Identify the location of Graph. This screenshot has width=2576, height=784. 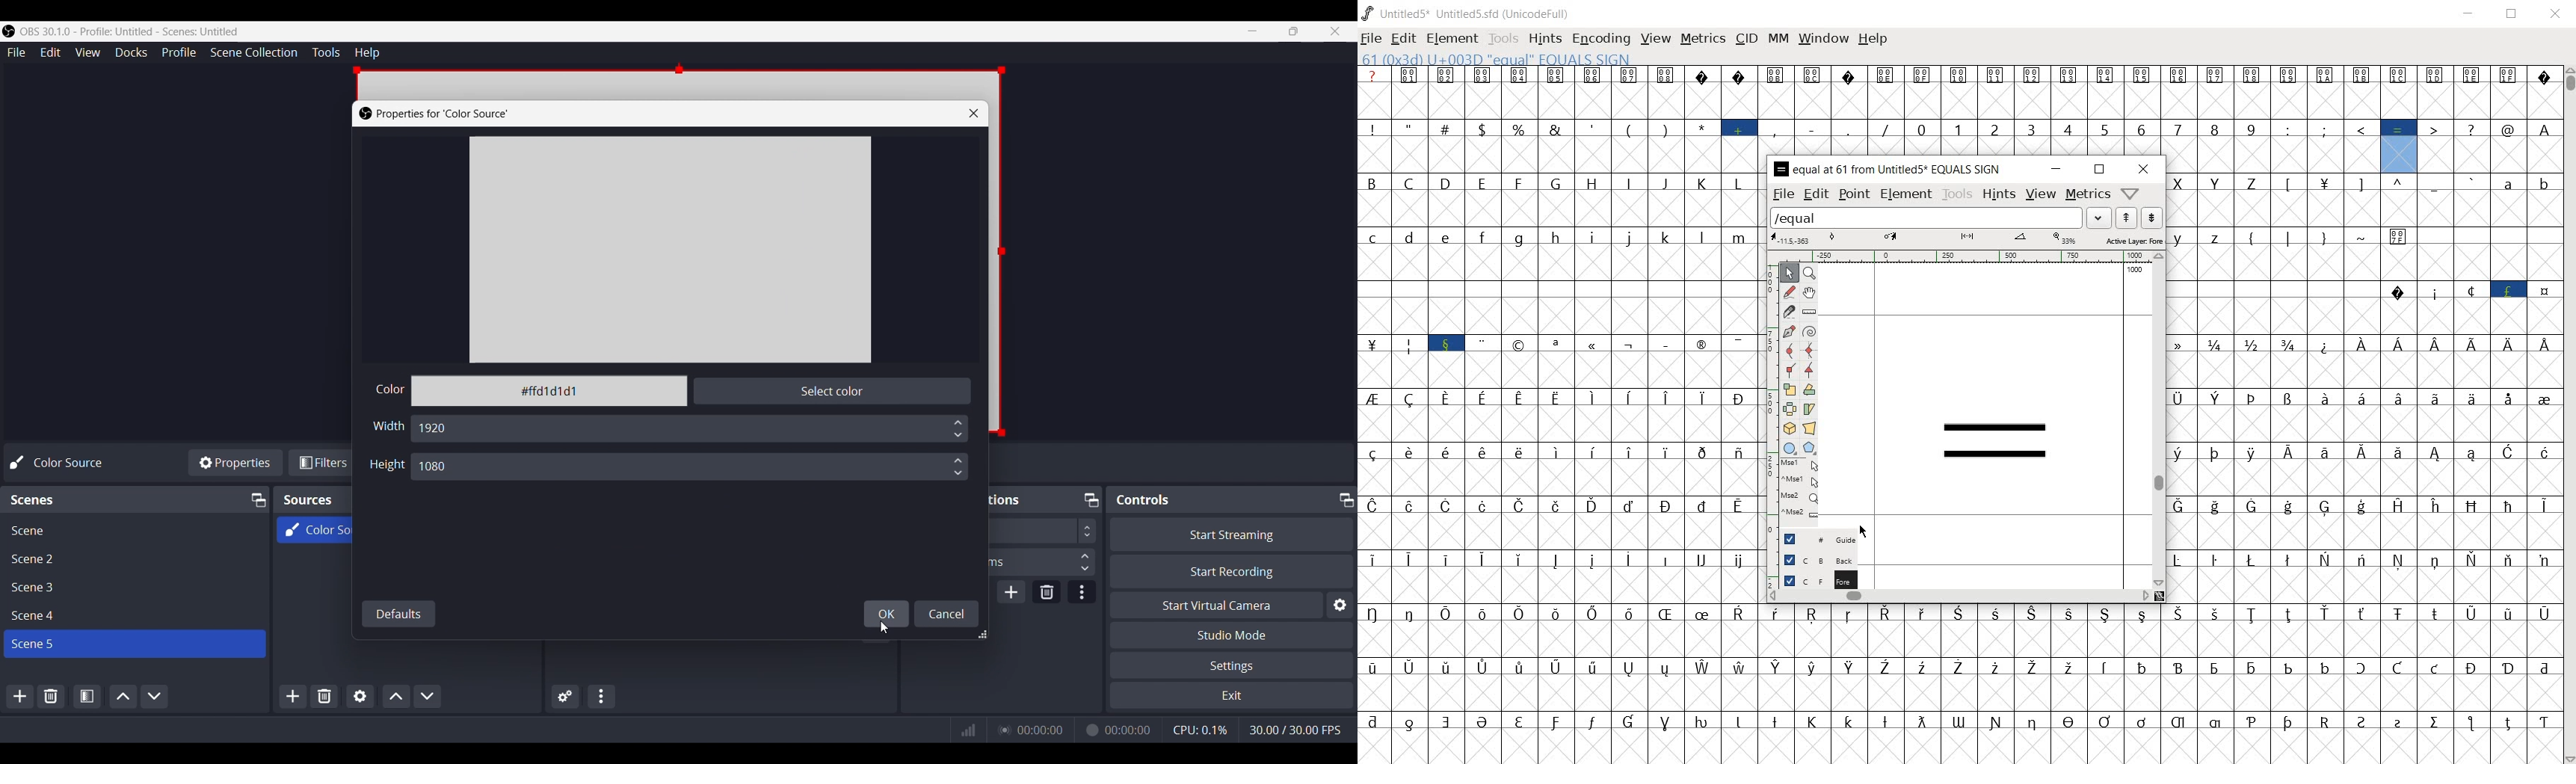
(968, 729).